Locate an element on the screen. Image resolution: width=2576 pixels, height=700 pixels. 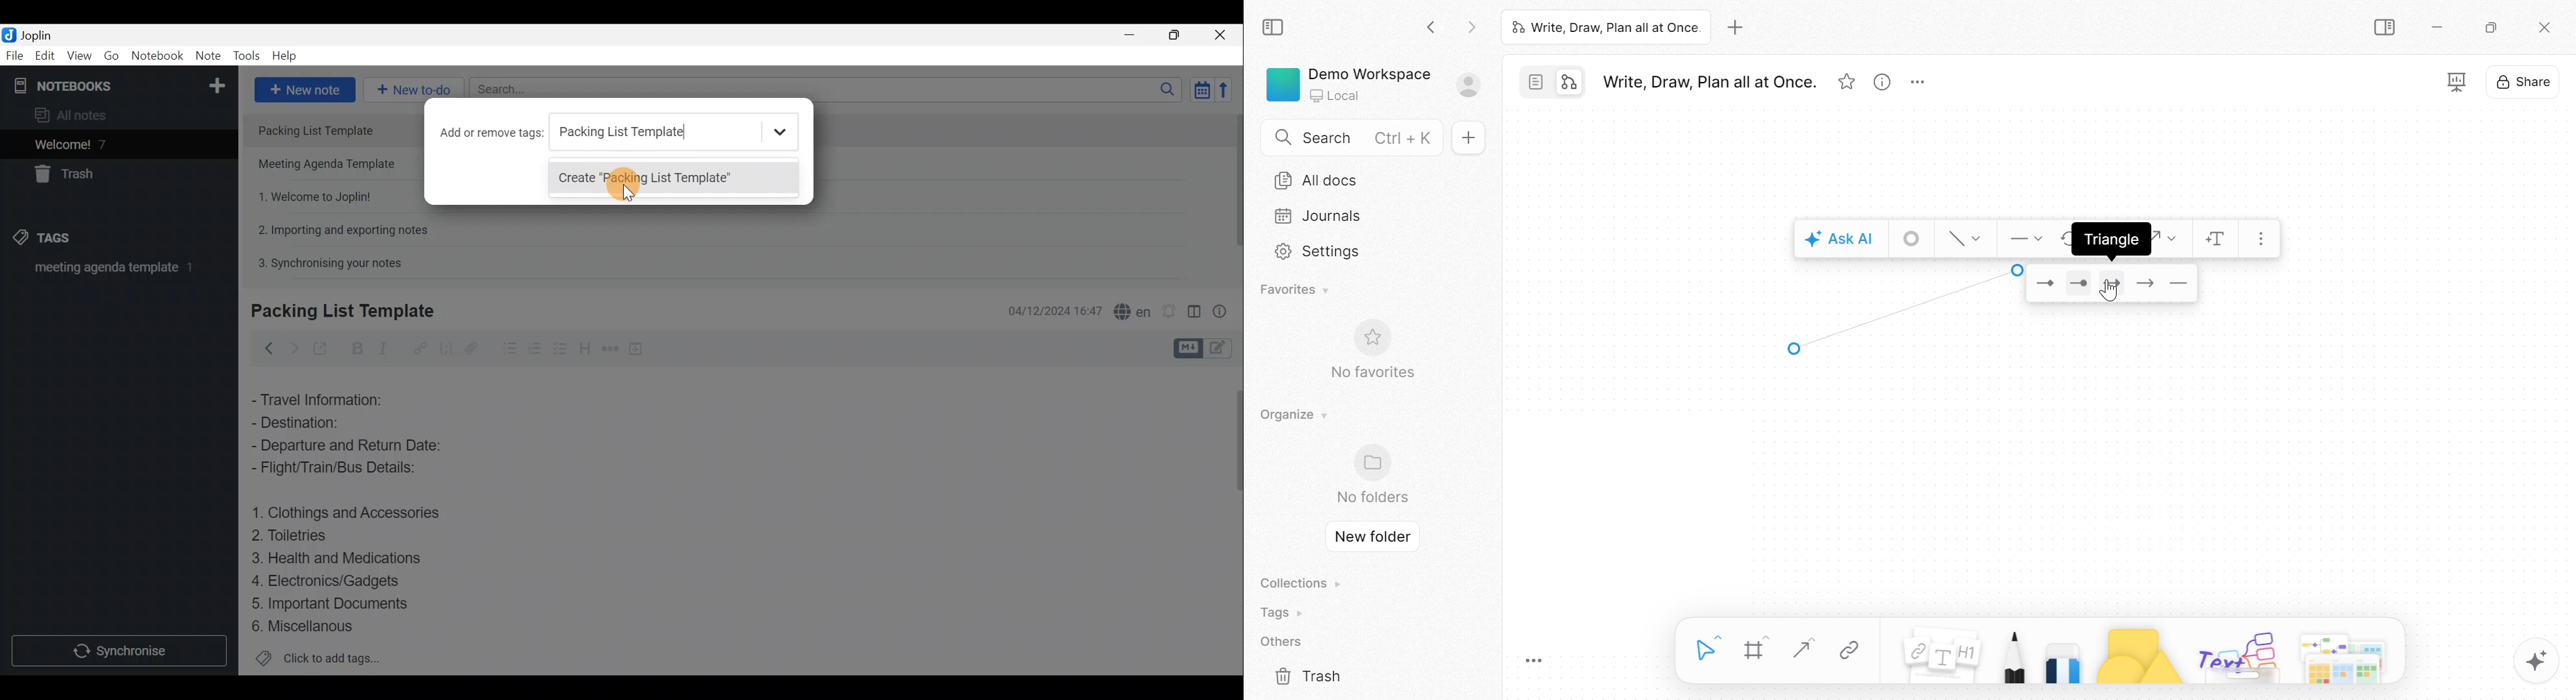
Checkbox is located at coordinates (534, 346).